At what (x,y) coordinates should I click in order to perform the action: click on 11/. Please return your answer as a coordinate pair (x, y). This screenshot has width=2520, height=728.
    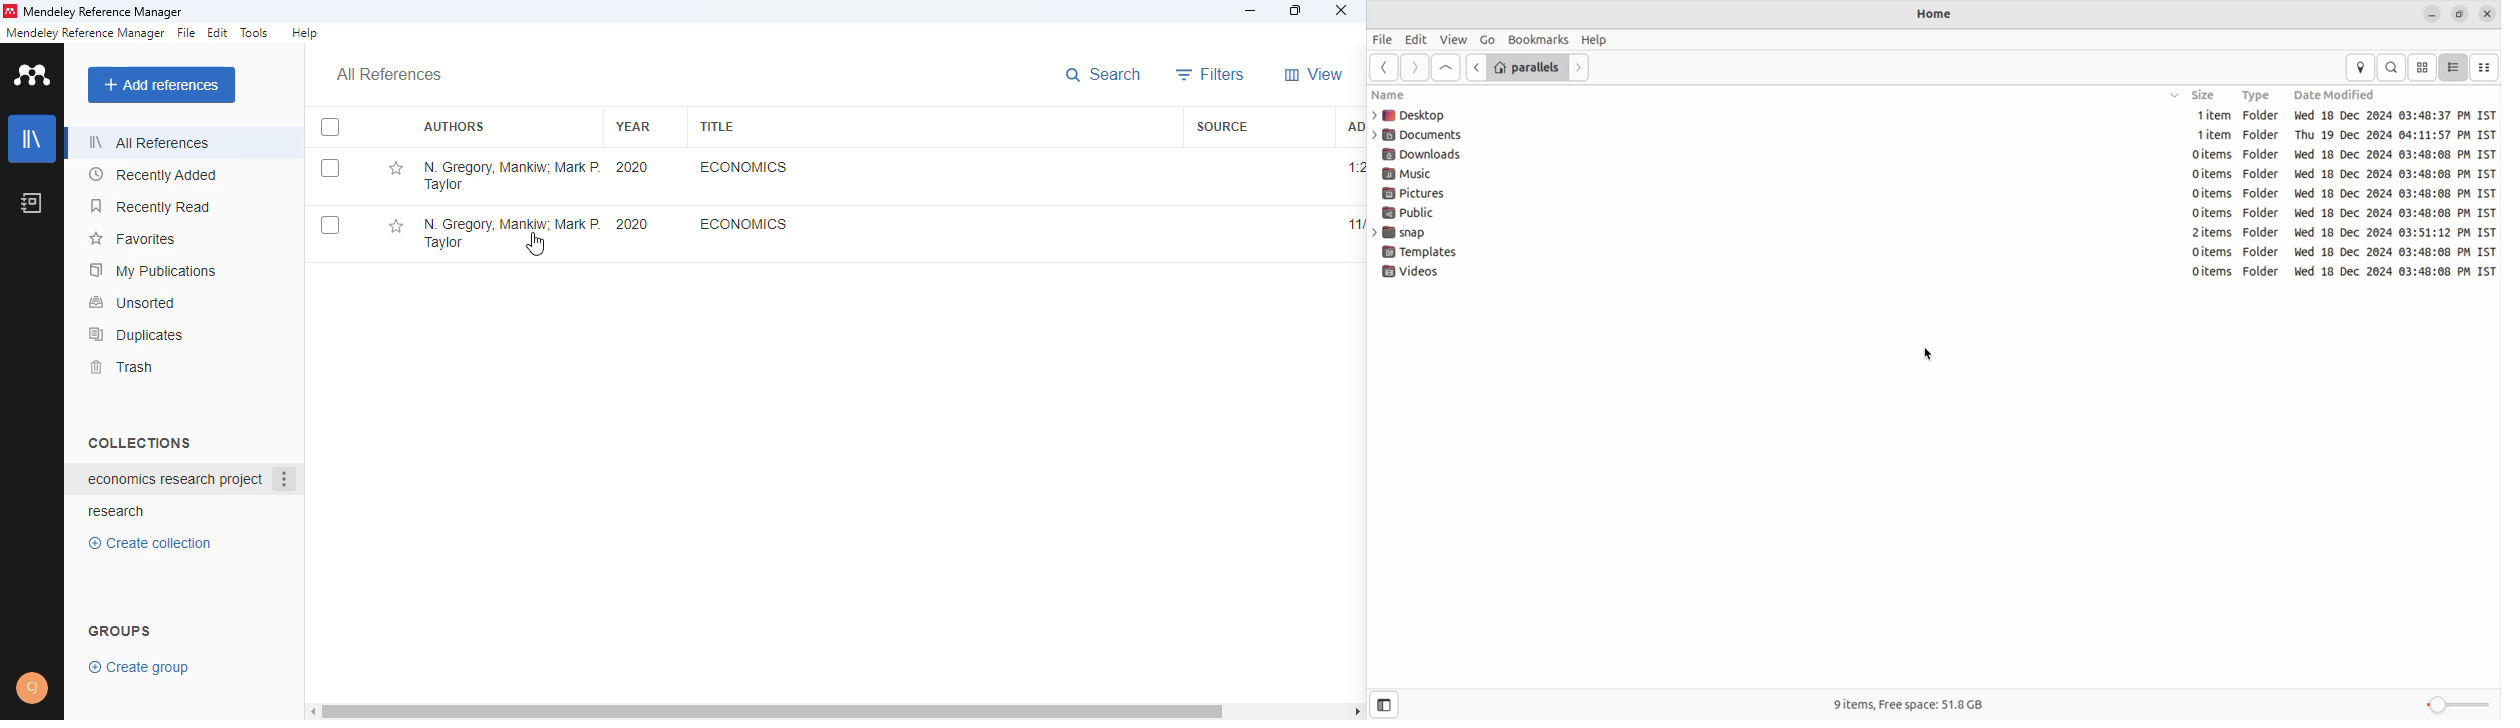
    Looking at the image, I should click on (1353, 225).